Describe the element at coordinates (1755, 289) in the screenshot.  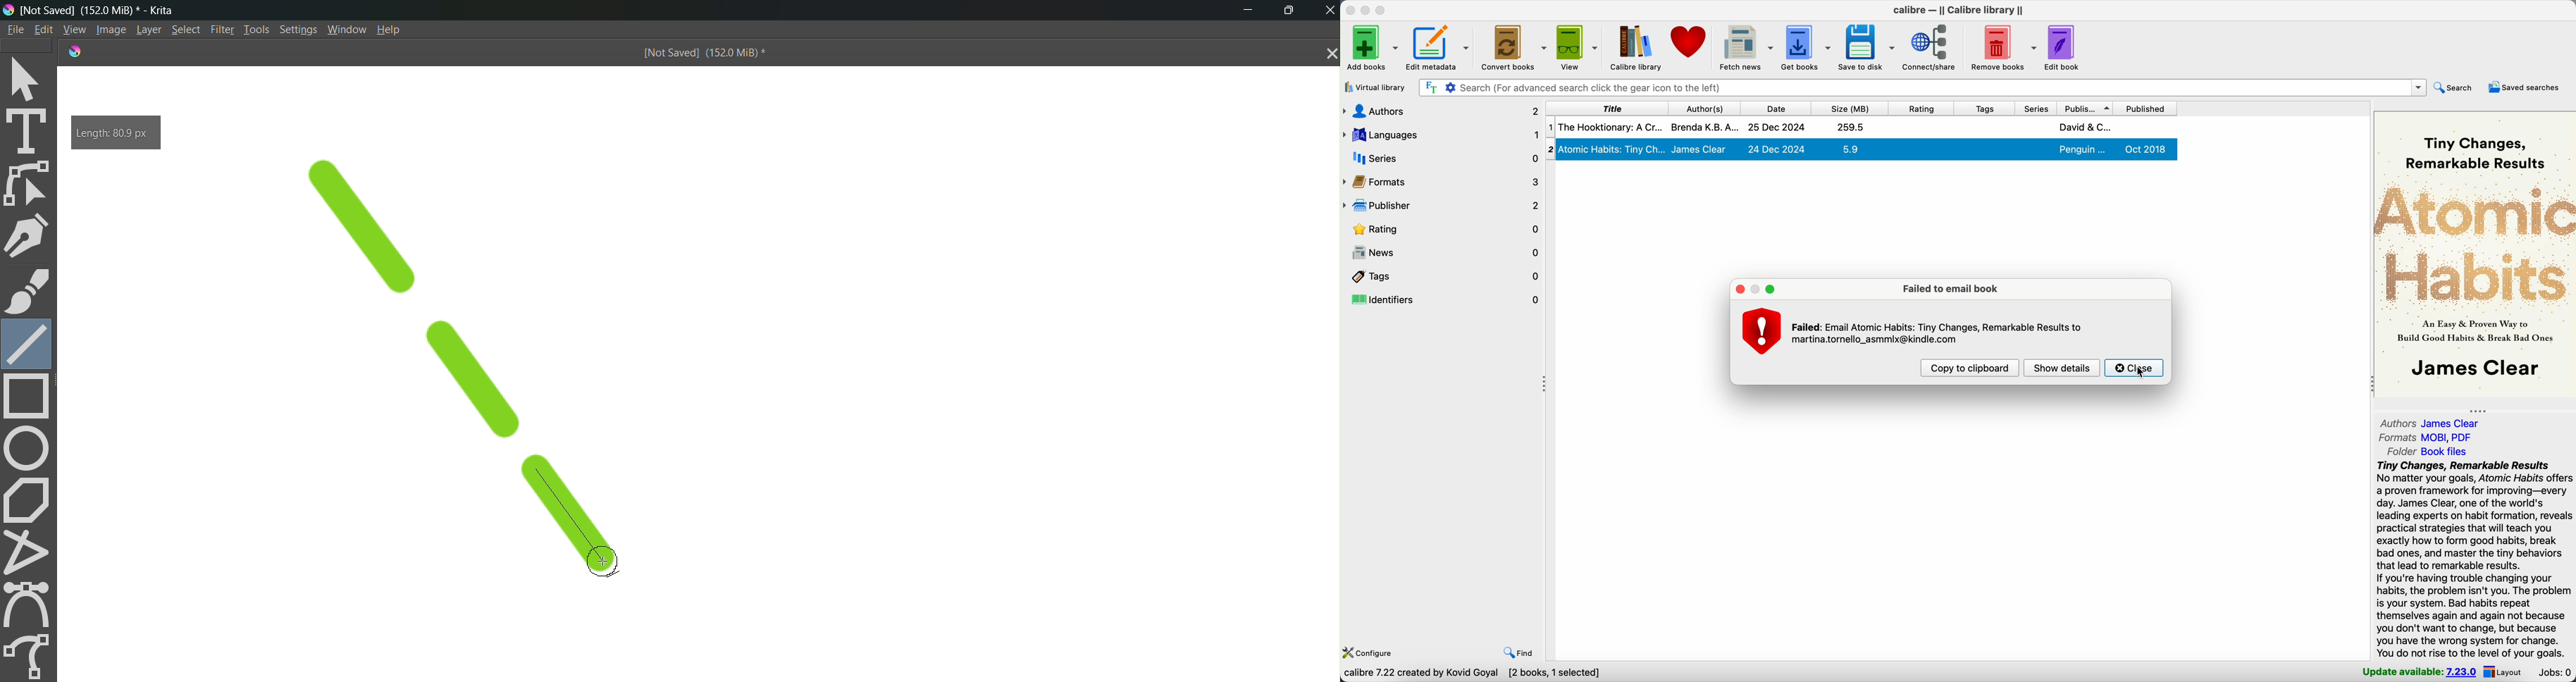
I see `minimize popup` at that location.